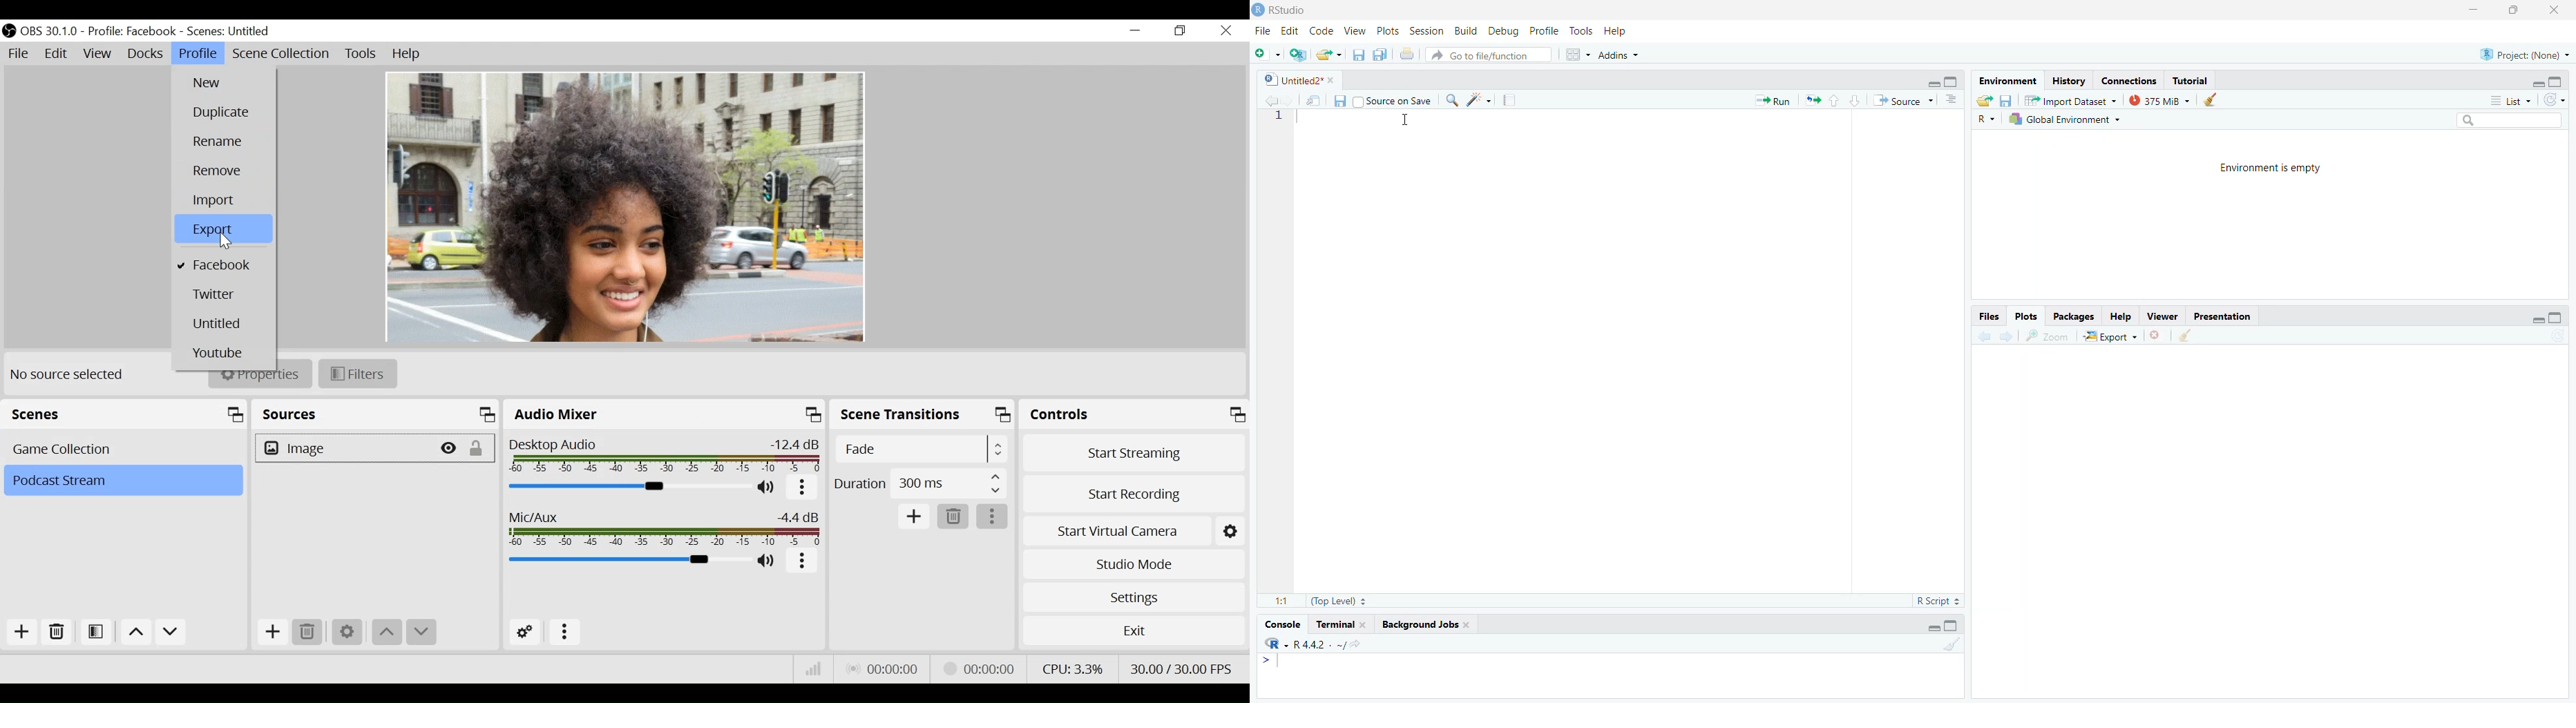  What do you see at coordinates (1773, 102) in the screenshot?
I see ` Run` at bounding box center [1773, 102].